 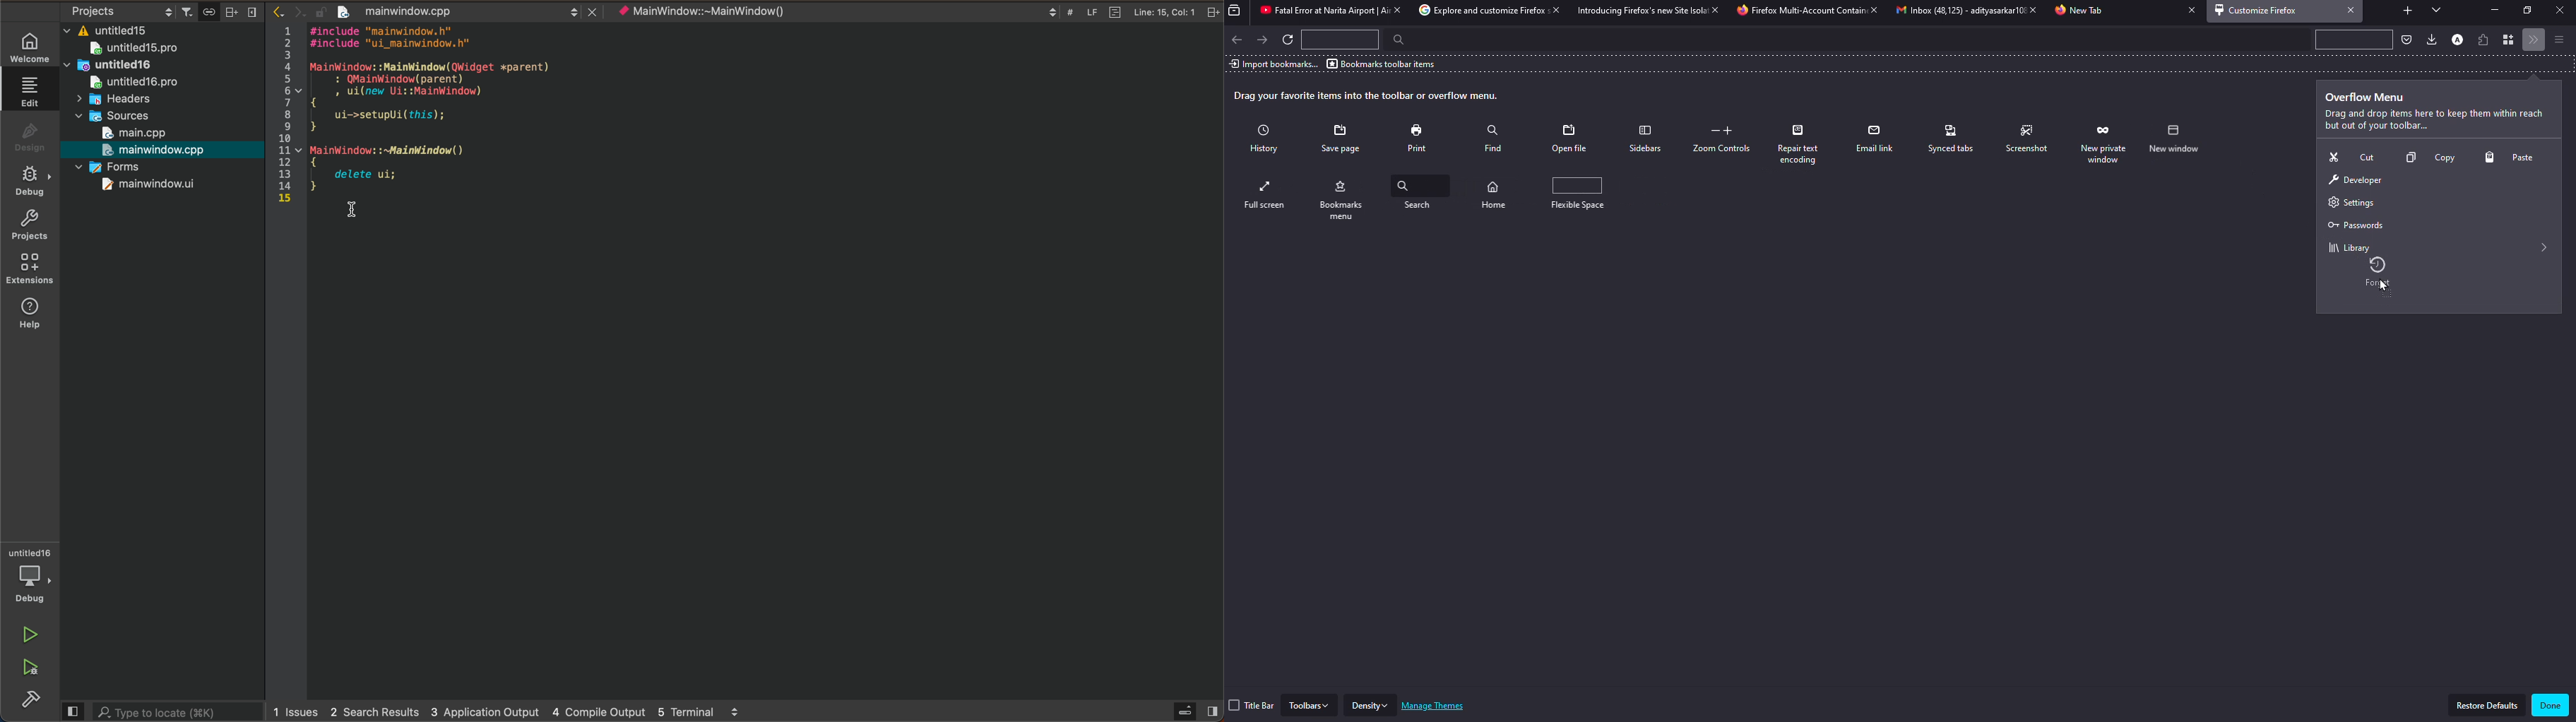 I want to click on private window, so click(x=2178, y=139).